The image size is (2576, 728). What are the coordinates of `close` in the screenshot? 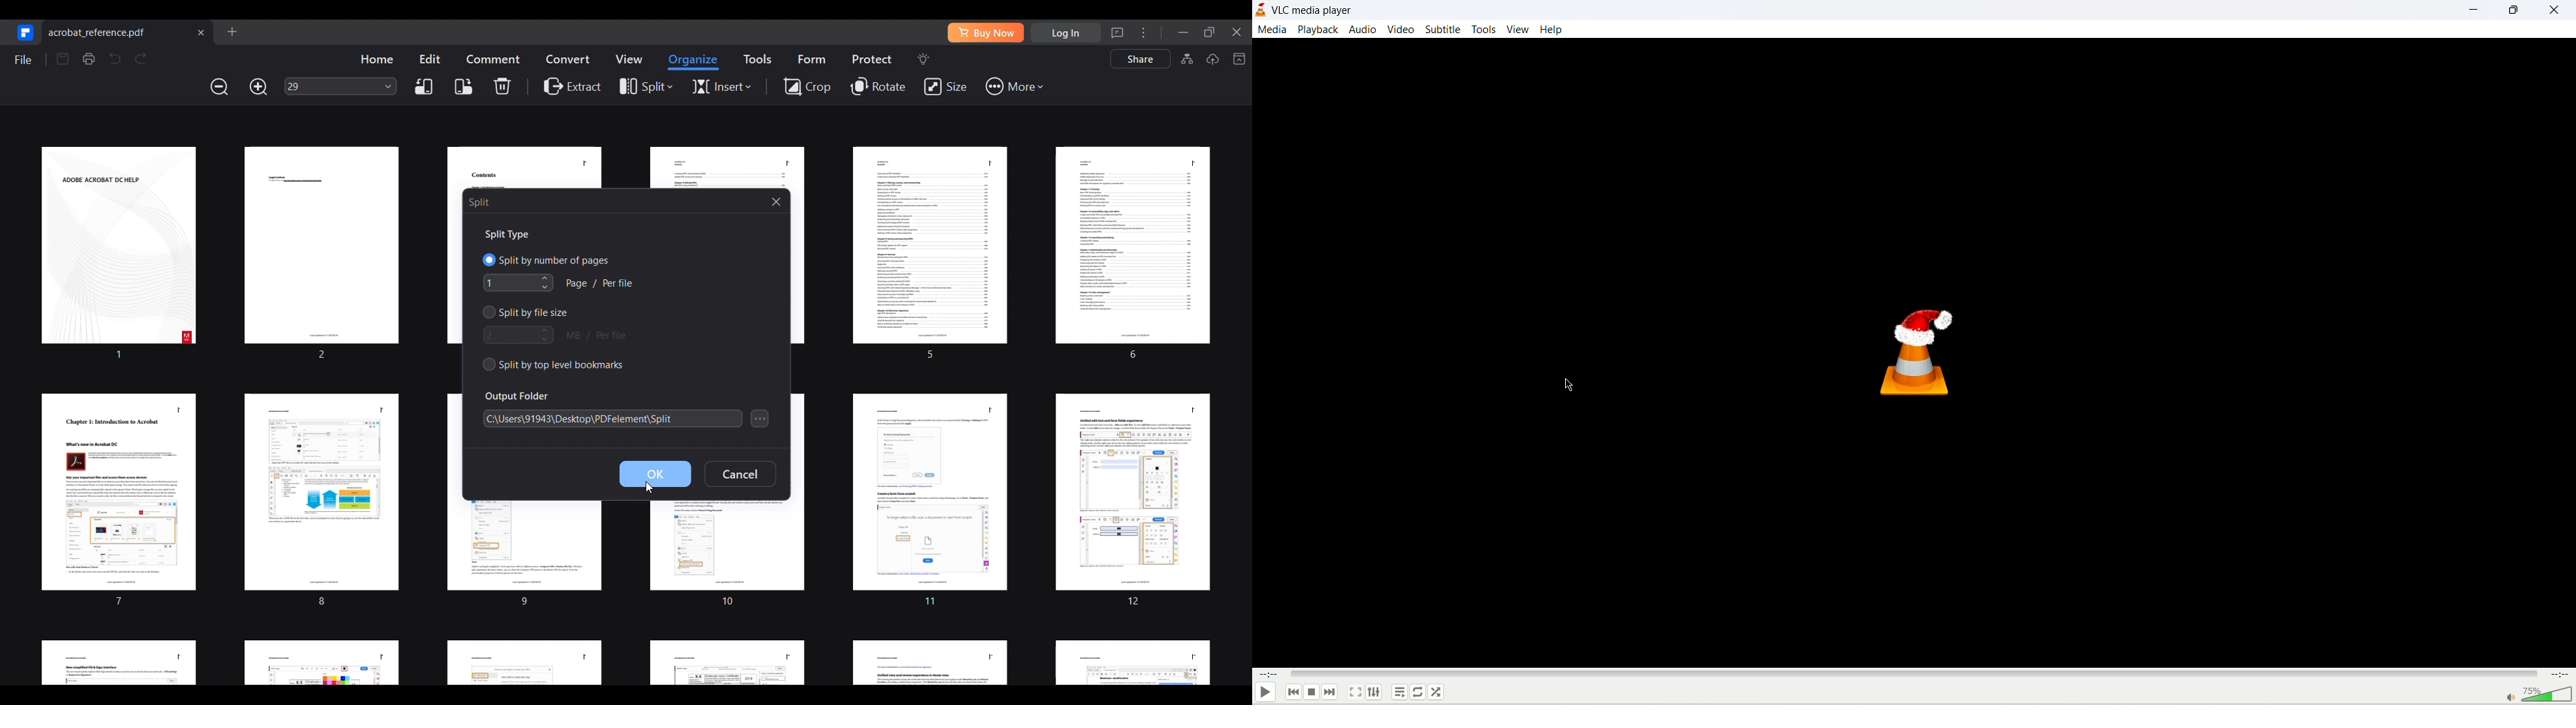 It's located at (2558, 14).